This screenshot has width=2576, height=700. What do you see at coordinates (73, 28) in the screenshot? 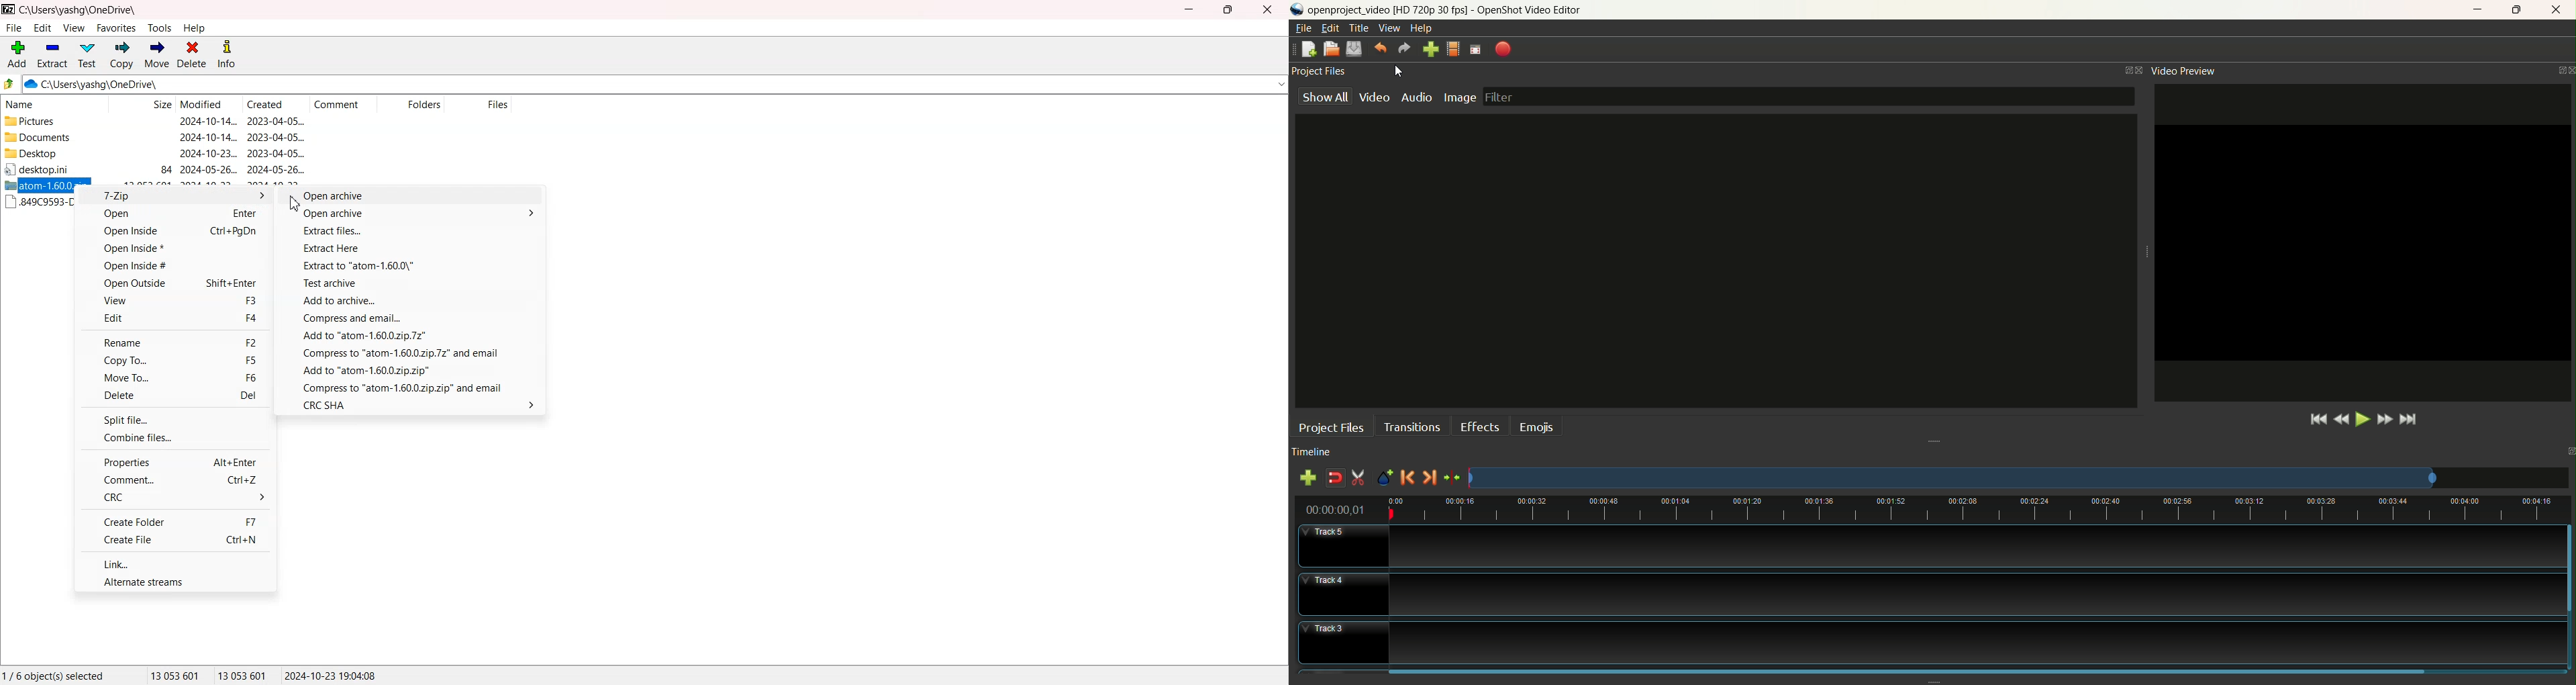
I see `View` at bounding box center [73, 28].